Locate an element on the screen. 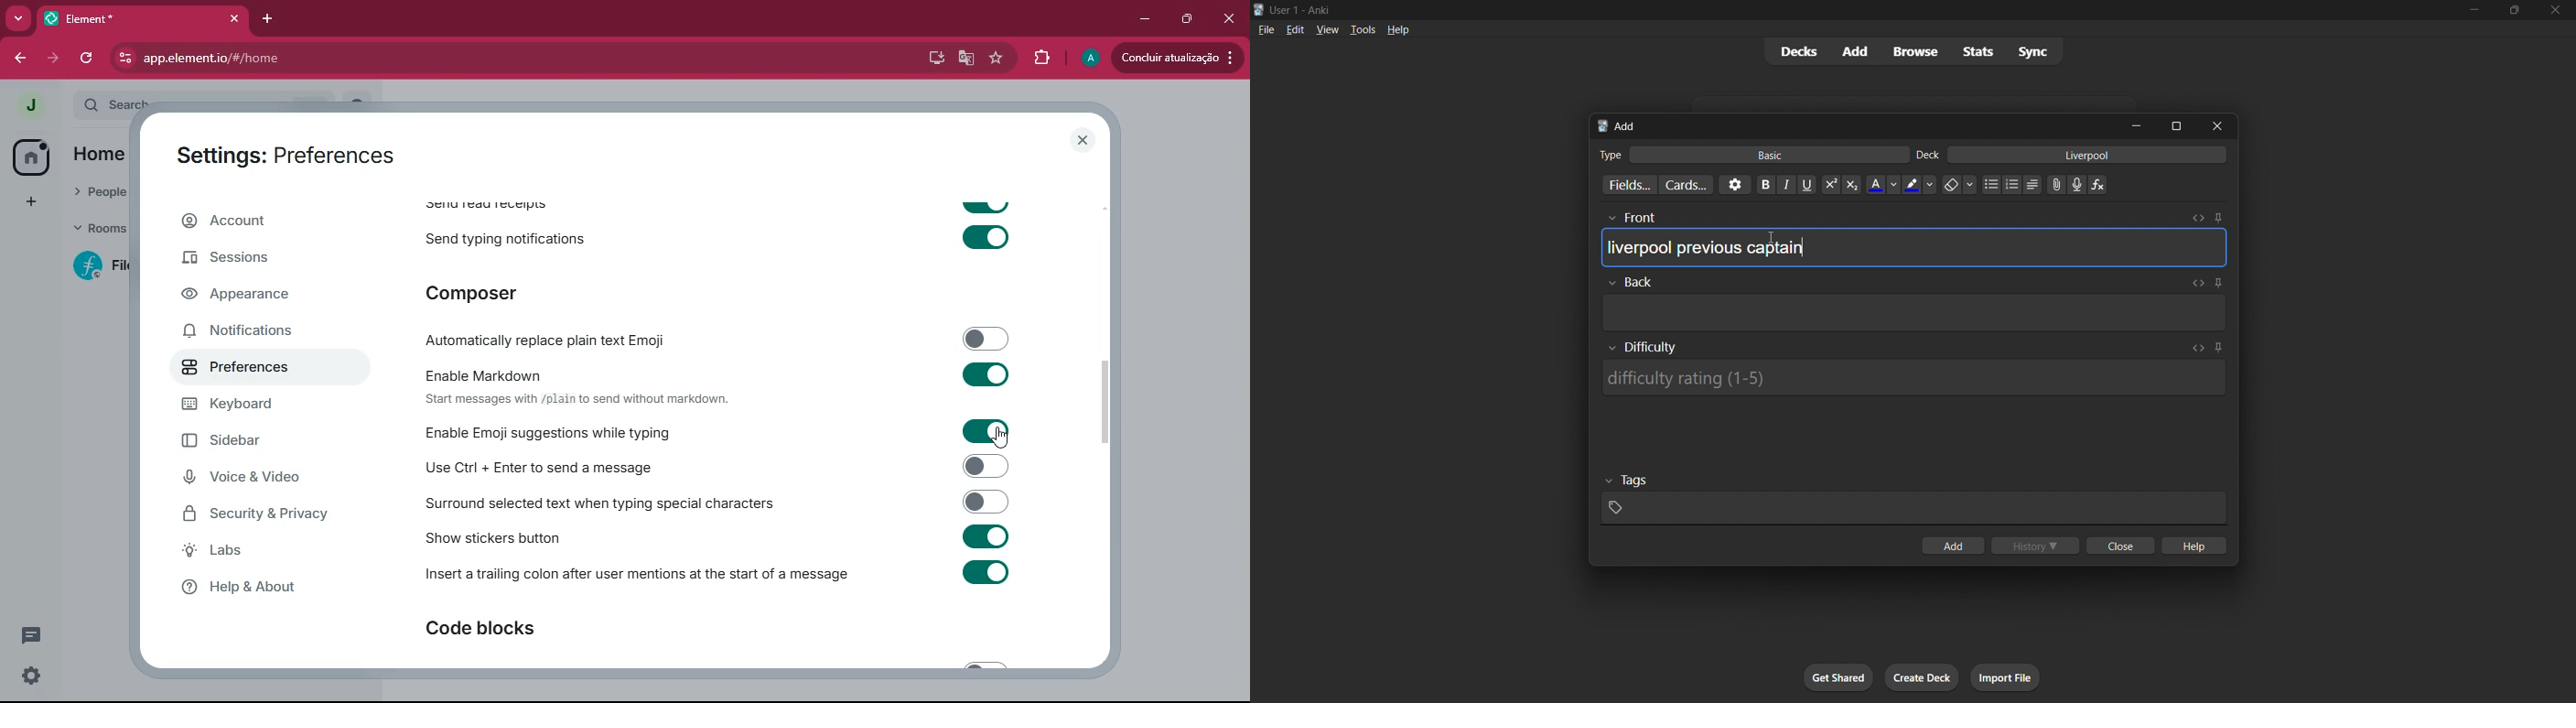 The width and height of the screenshot is (2576, 728). dotted list is located at coordinates (1991, 186).